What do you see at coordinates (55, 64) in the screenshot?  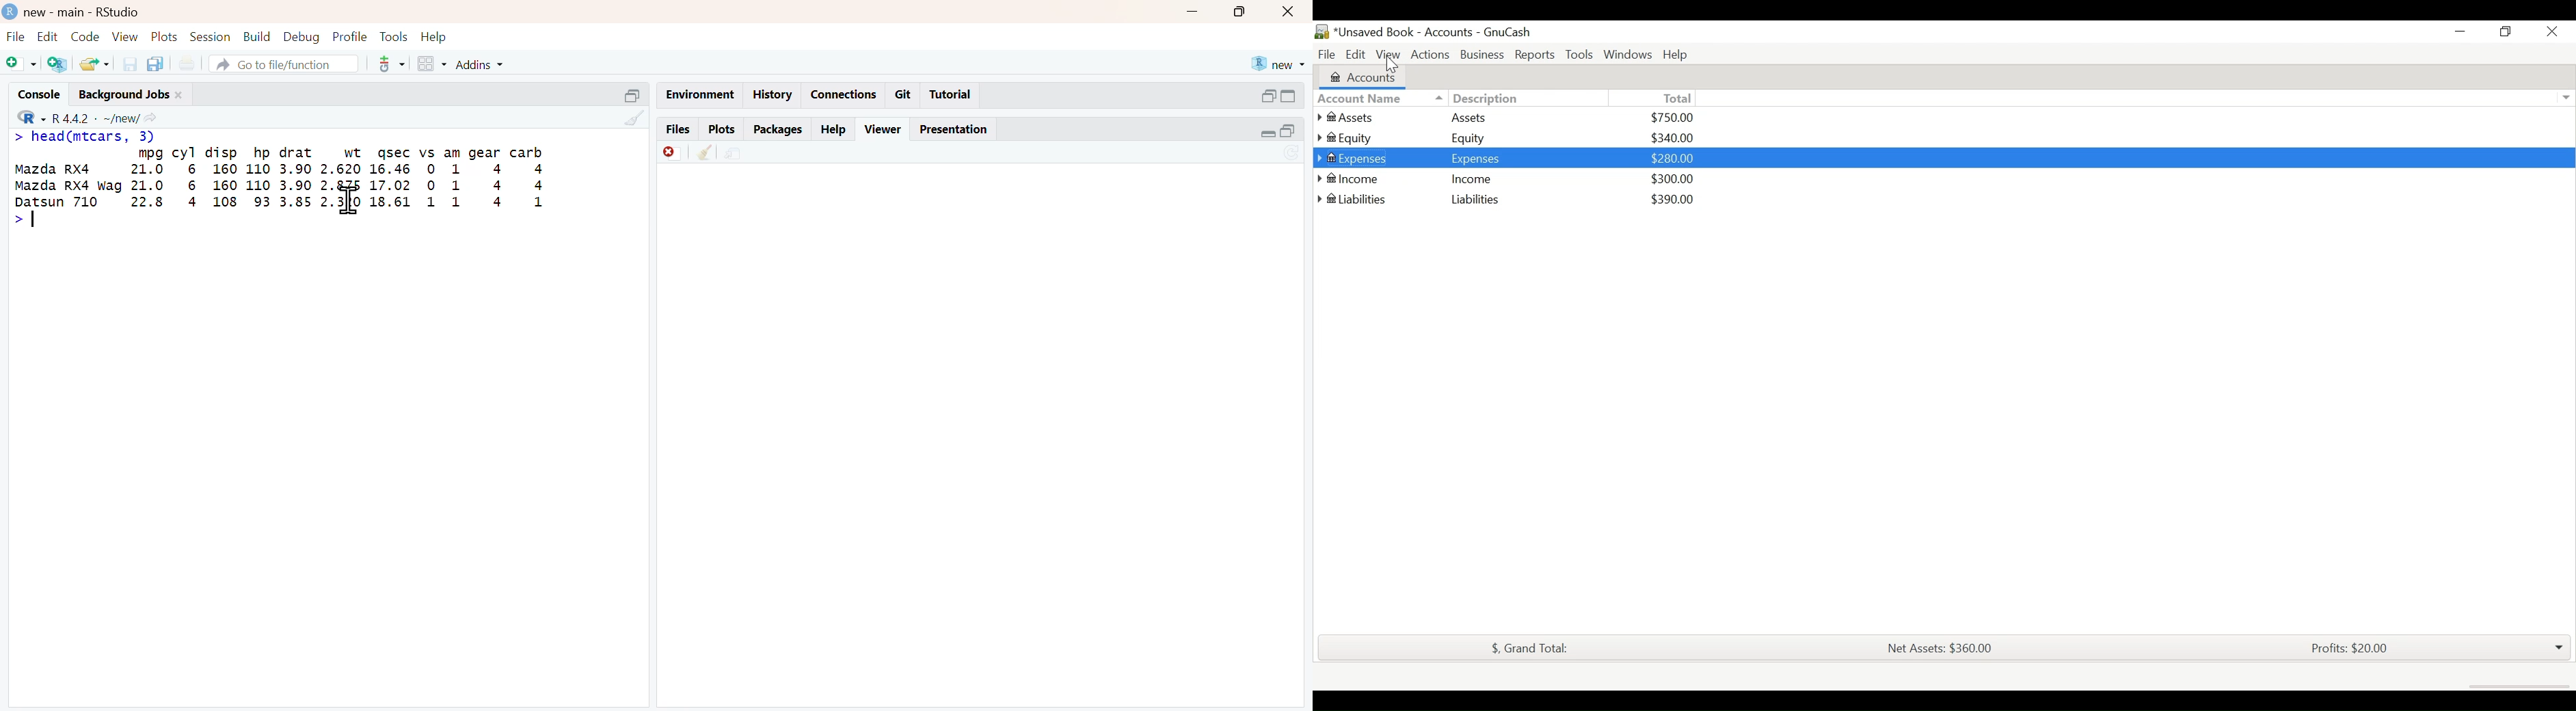 I see `Create new project` at bounding box center [55, 64].